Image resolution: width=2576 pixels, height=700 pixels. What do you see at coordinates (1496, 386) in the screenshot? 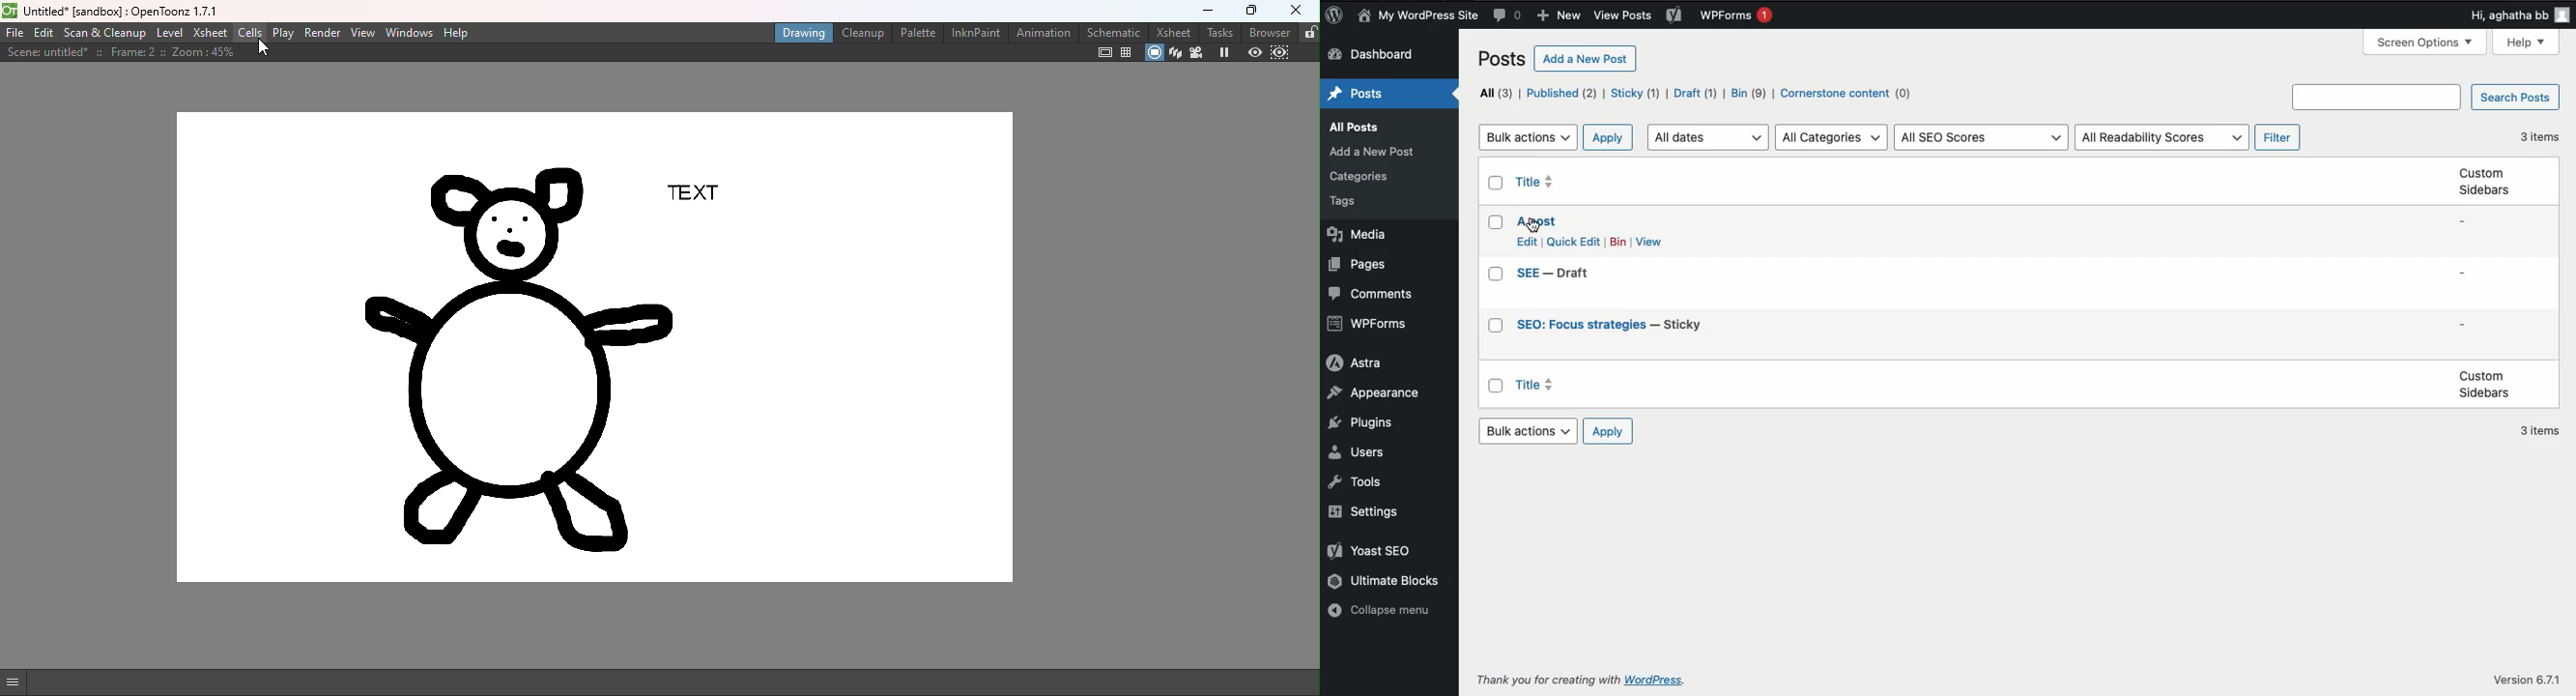
I see `Checkbox` at bounding box center [1496, 386].